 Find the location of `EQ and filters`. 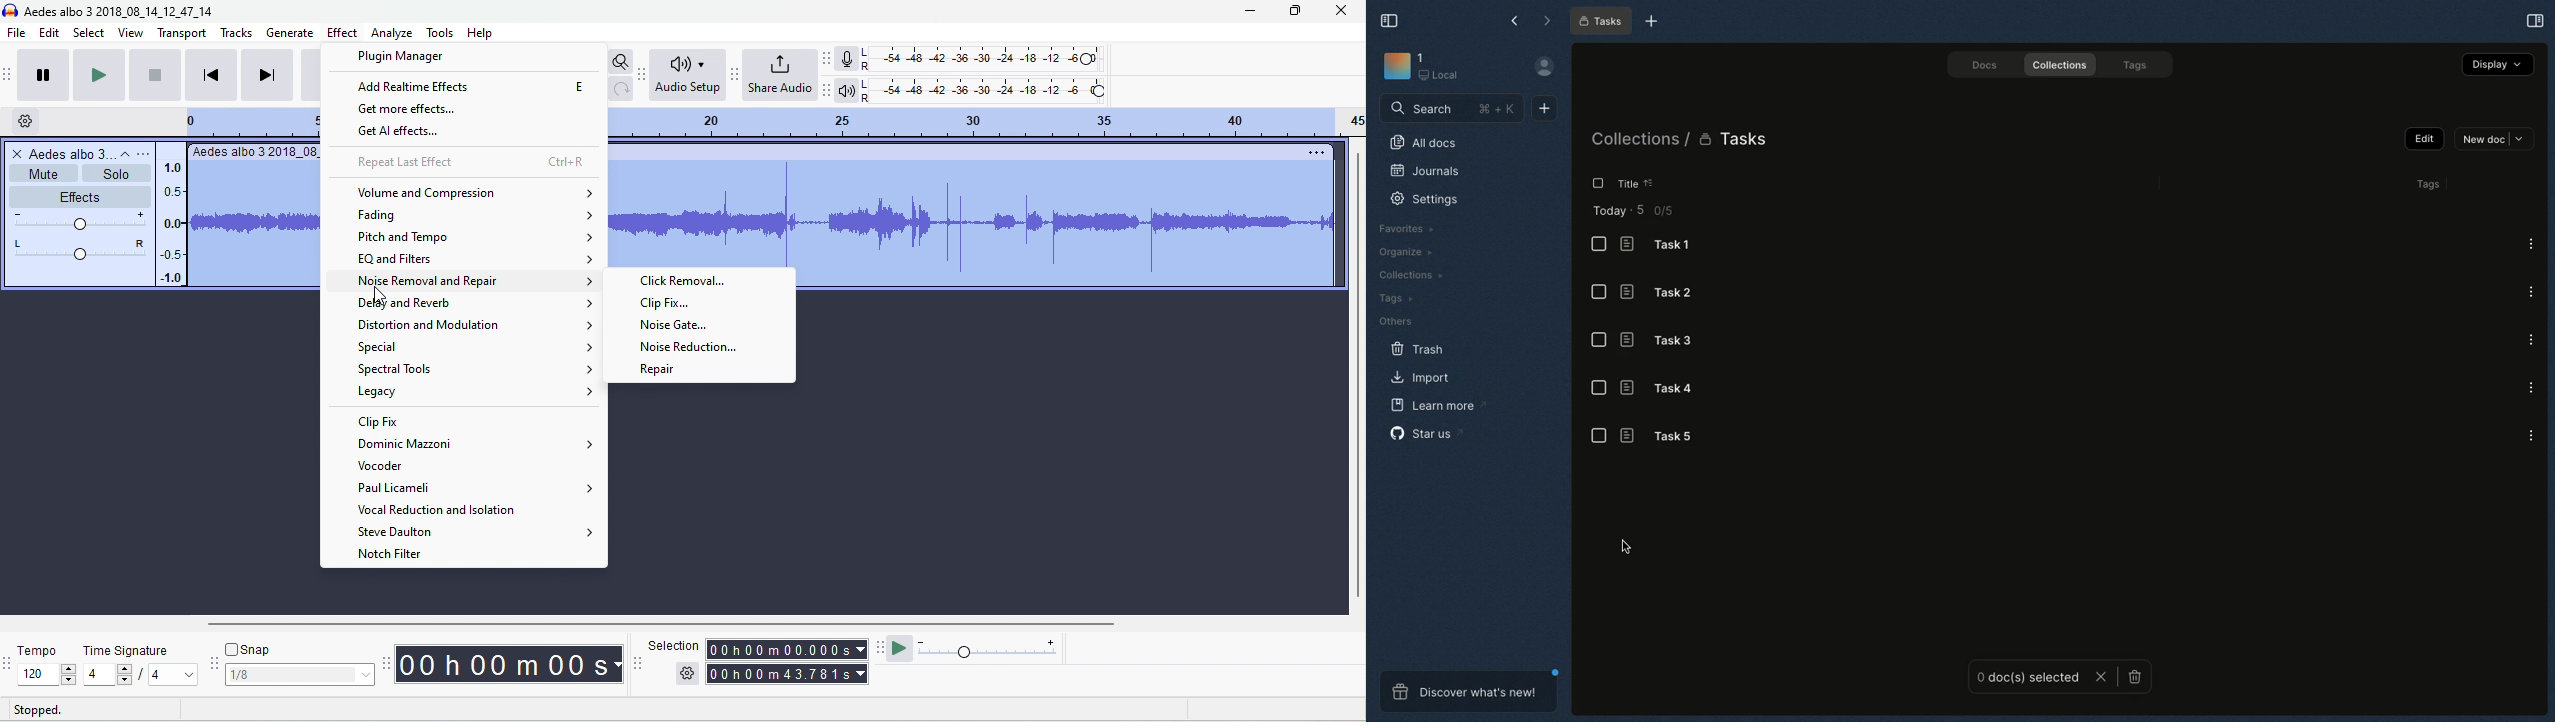

EQ and filters is located at coordinates (477, 259).